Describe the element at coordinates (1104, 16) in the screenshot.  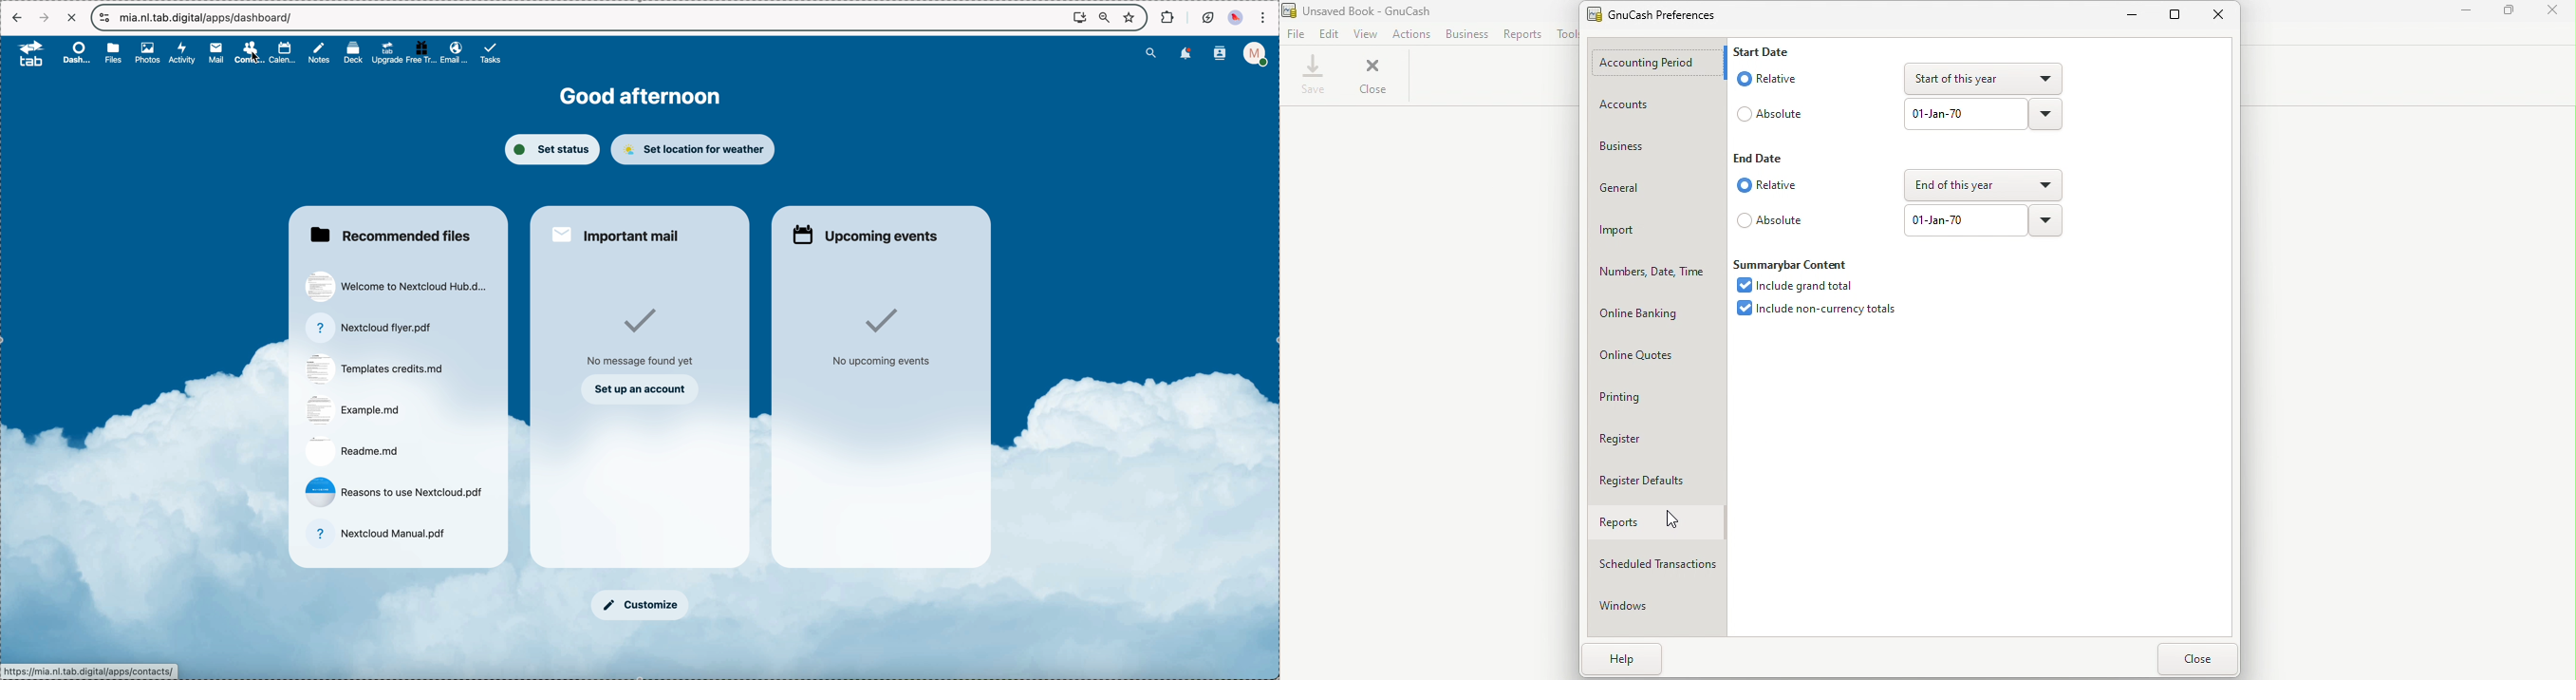
I see `zoom out` at that location.